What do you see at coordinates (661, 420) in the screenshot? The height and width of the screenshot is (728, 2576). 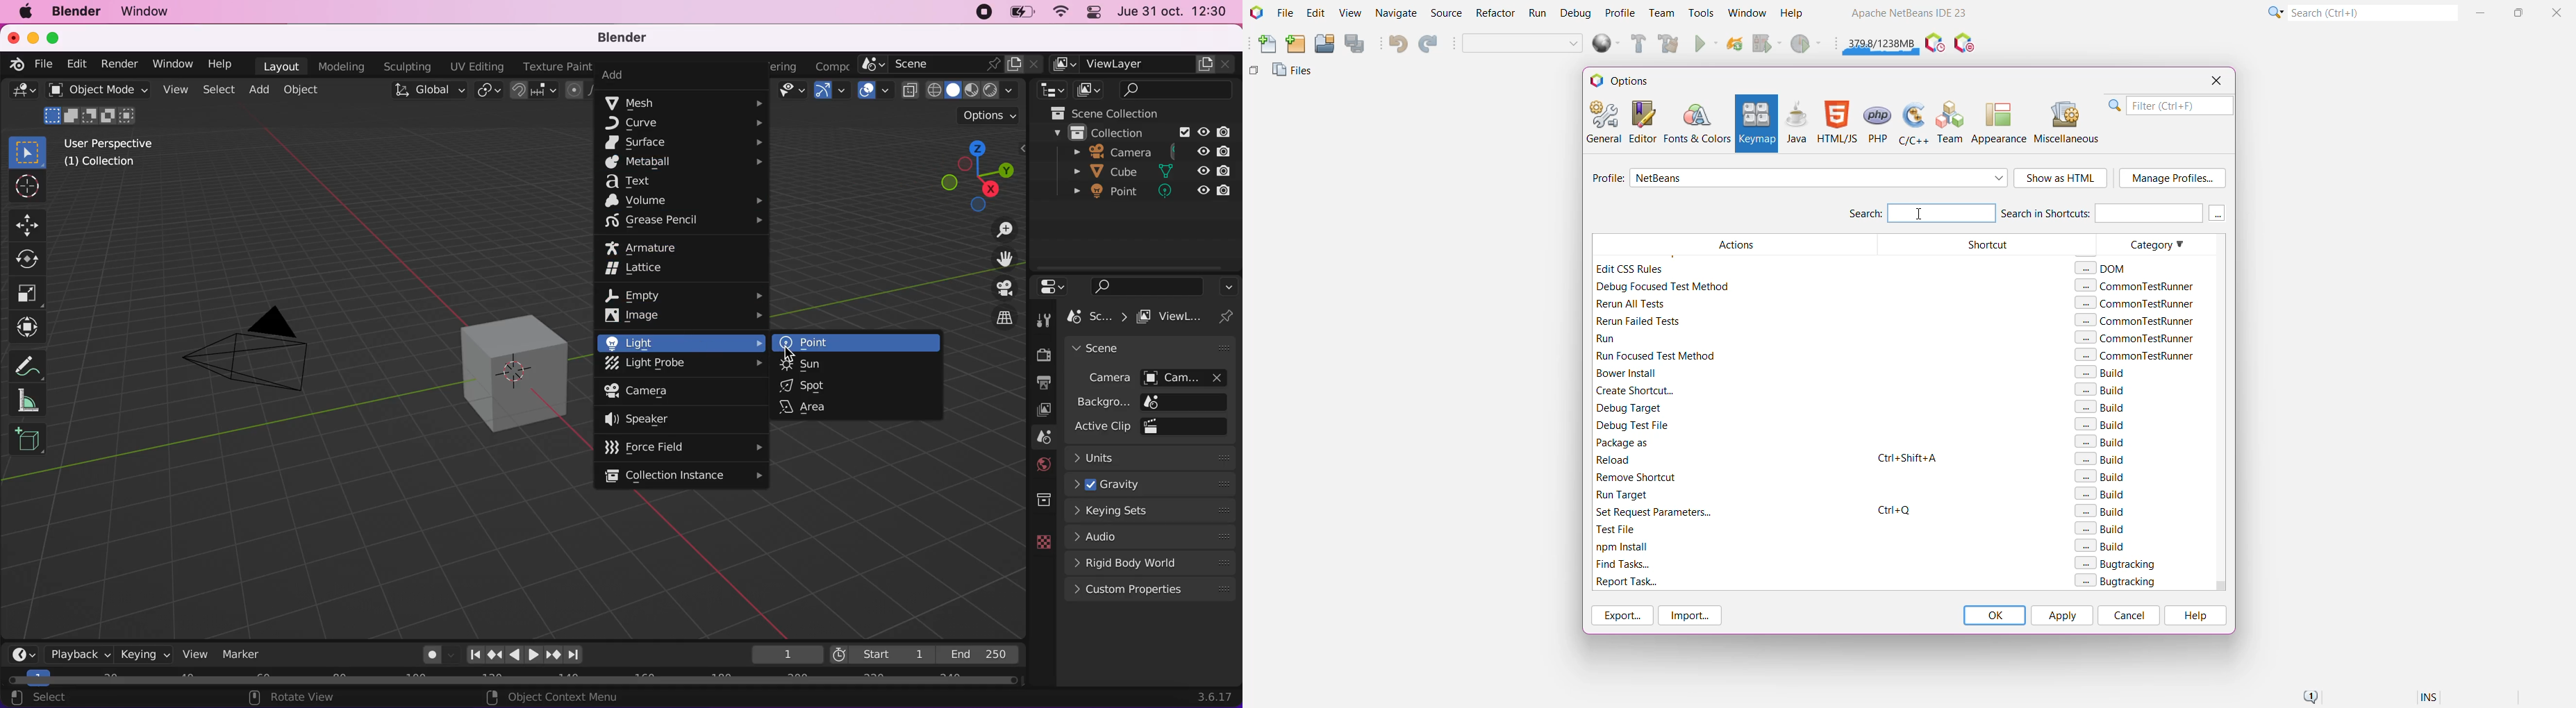 I see `speaker` at bounding box center [661, 420].